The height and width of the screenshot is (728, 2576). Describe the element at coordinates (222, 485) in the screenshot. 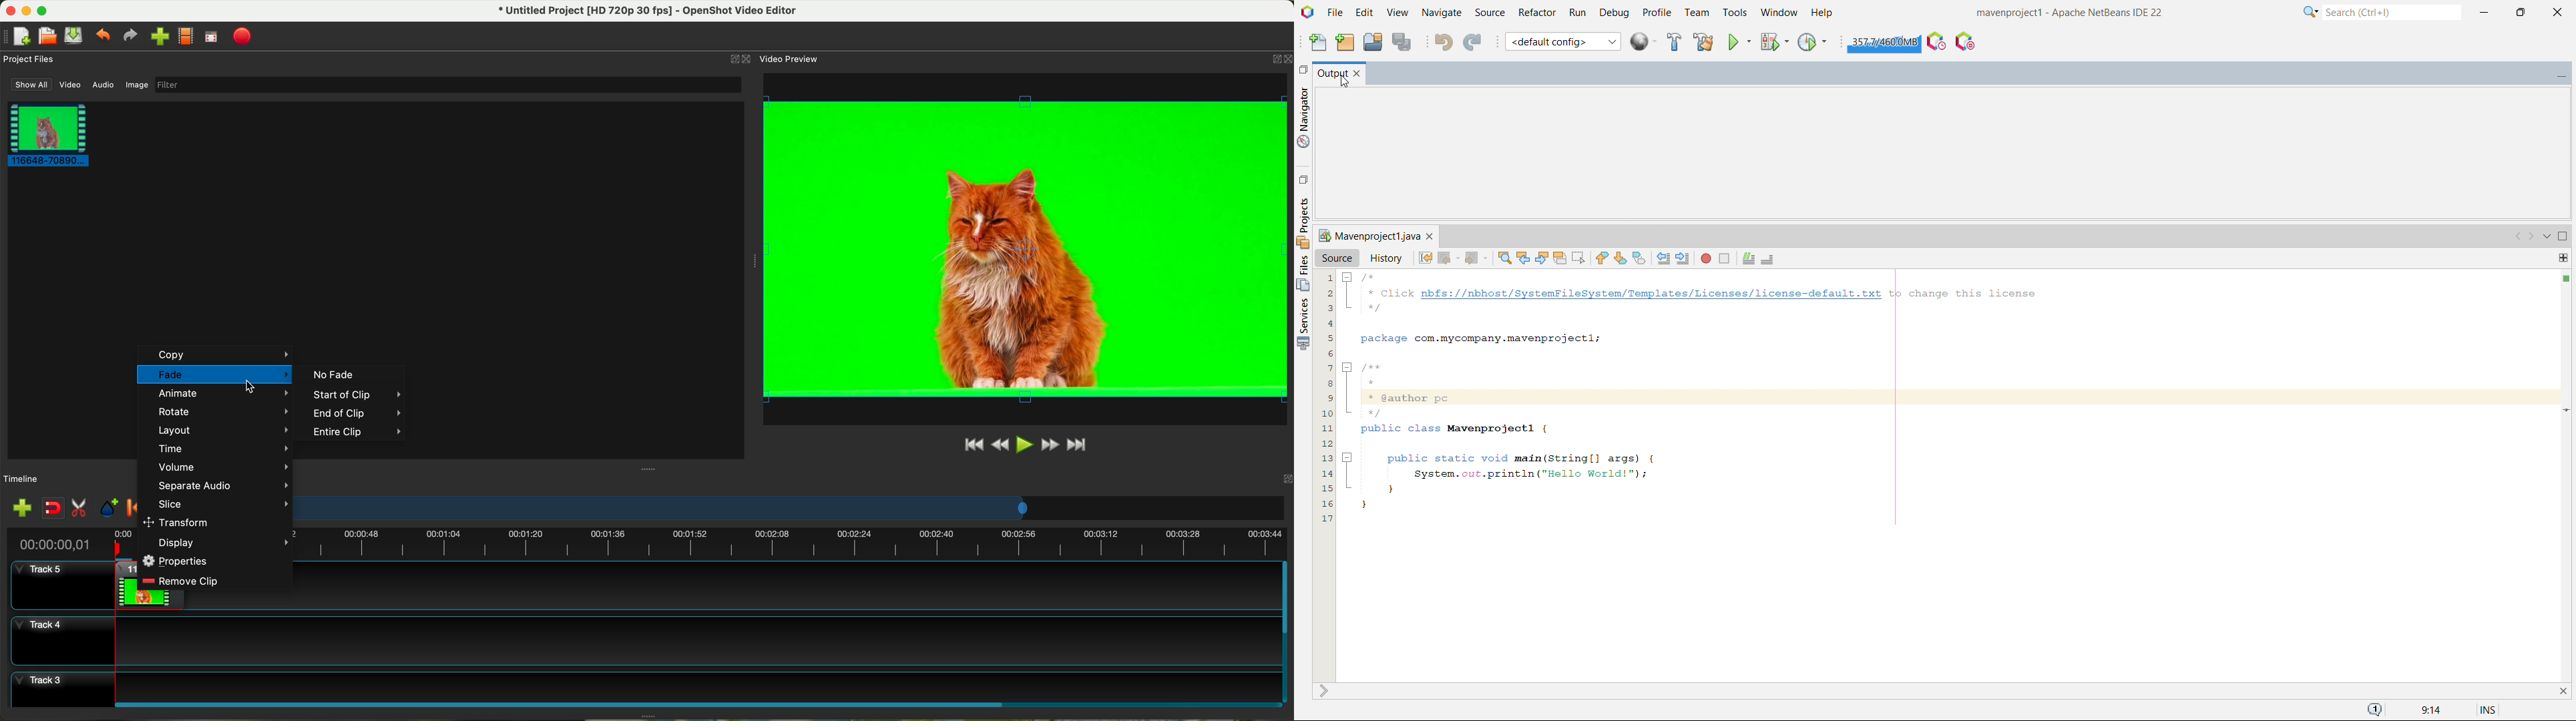

I see `separate audio` at that location.